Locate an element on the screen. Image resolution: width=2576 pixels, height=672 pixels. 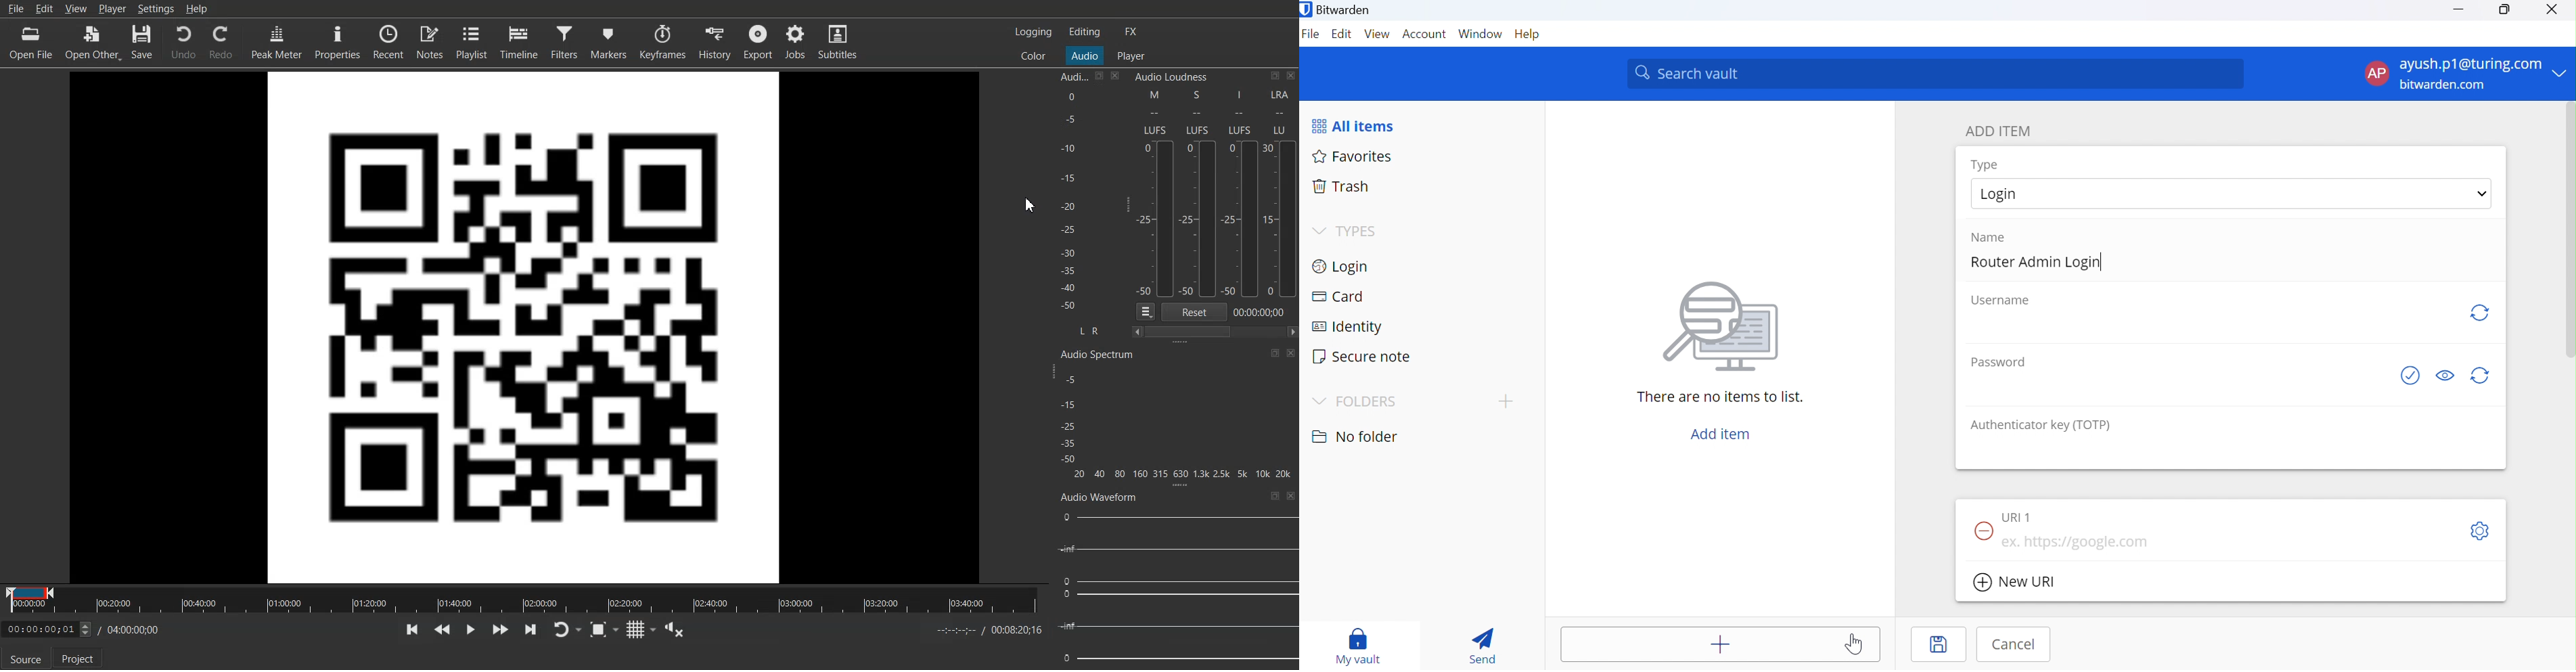
Redo is located at coordinates (223, 42).